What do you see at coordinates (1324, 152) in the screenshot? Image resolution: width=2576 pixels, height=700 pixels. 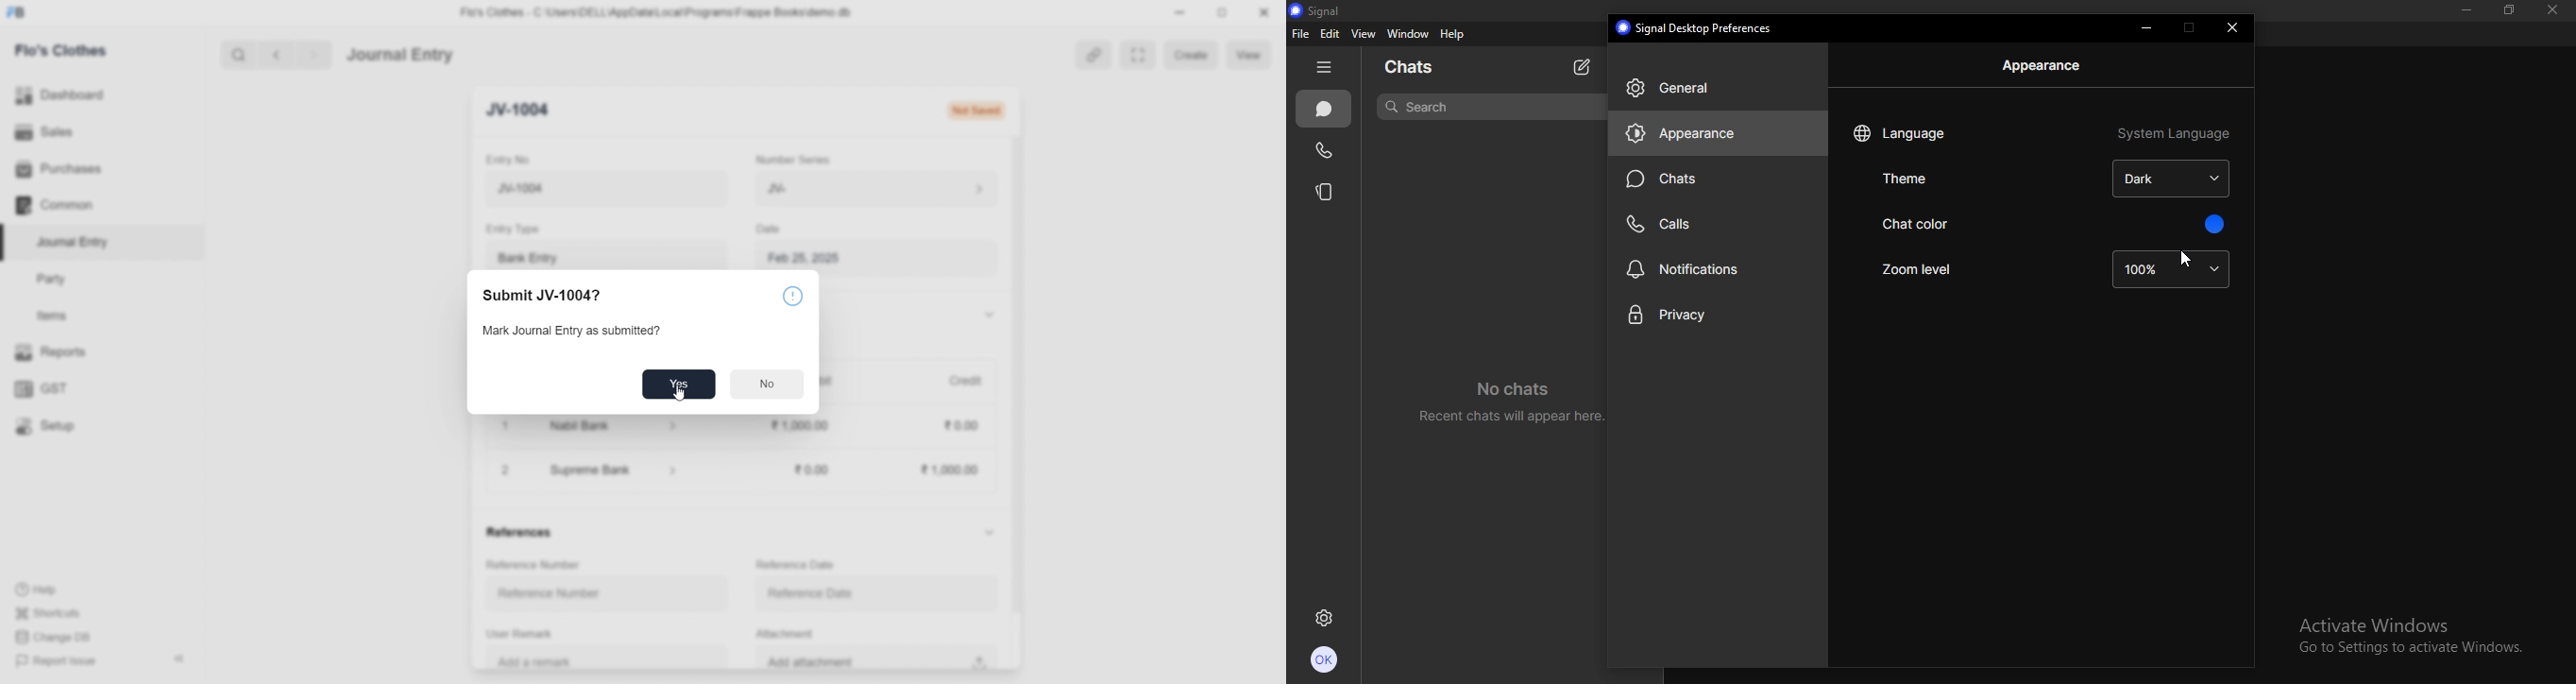 I see `calls` at bounding box center [1324, 152].